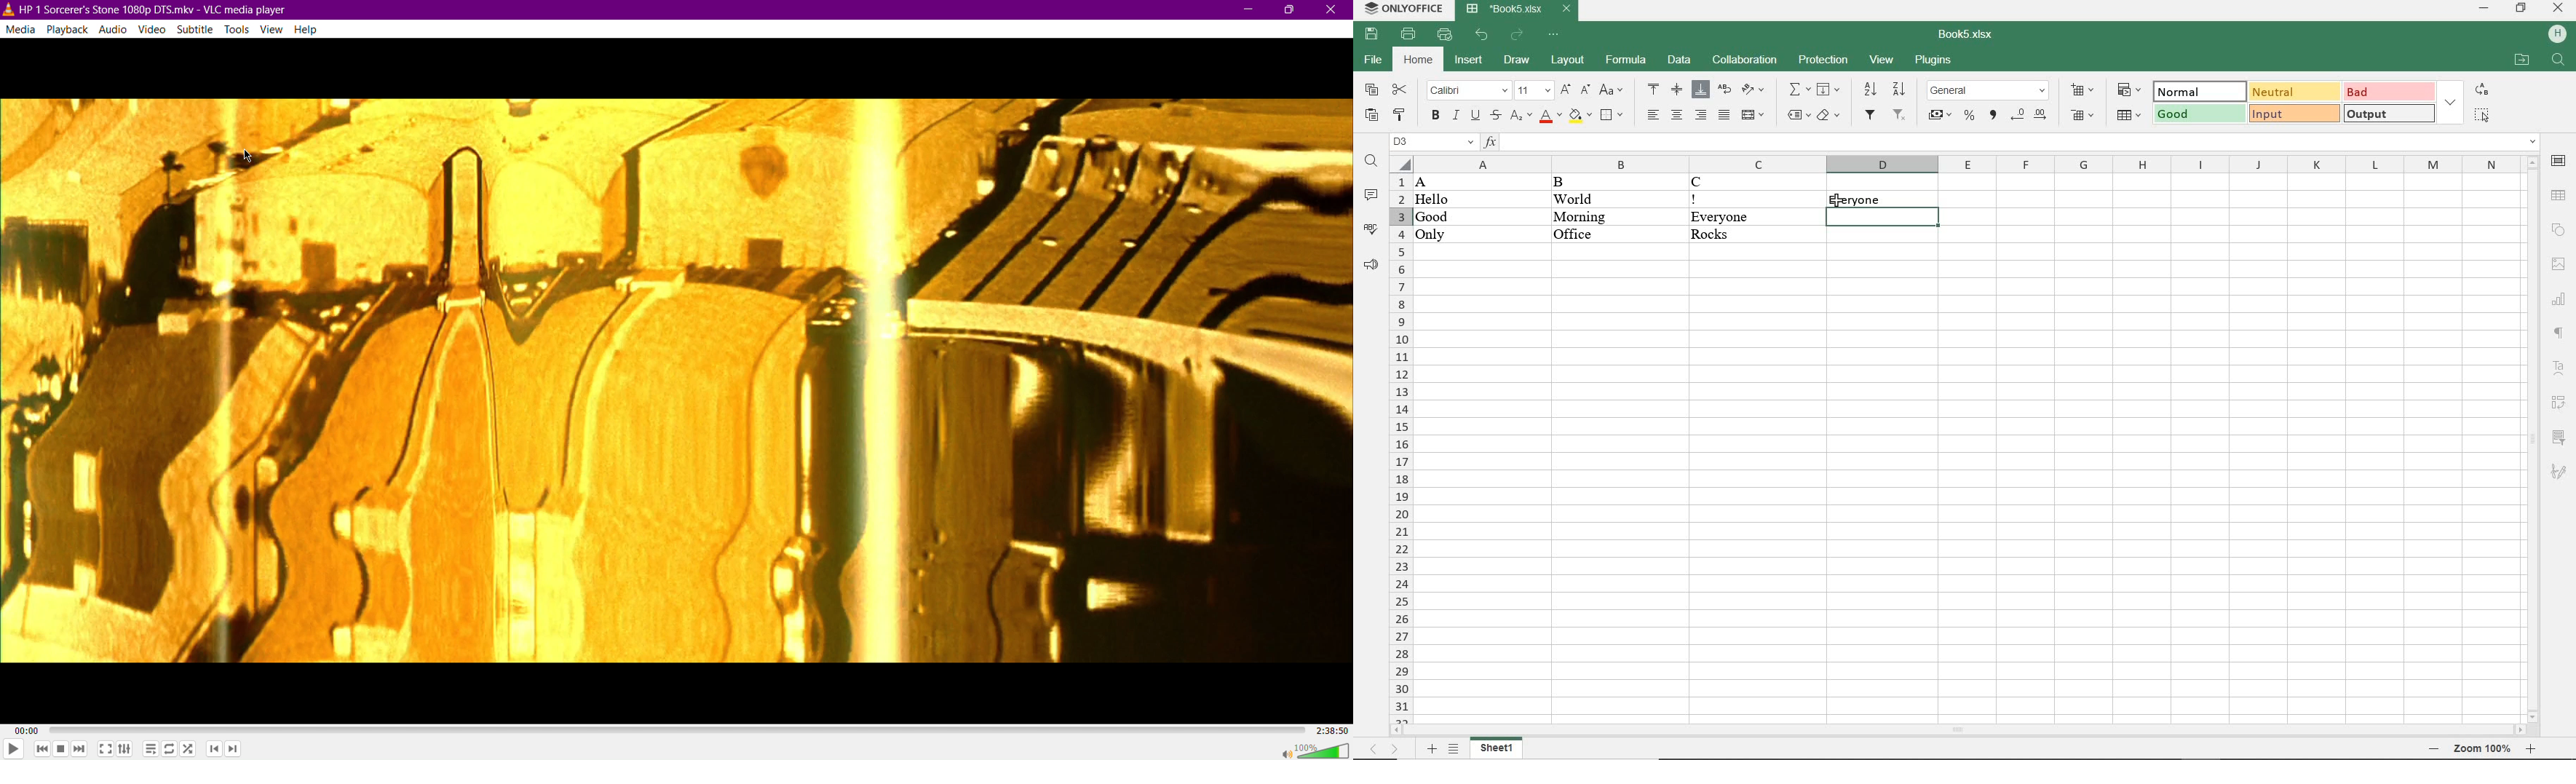  What do you see at coordinates (2559, 403) in the screenshot?
I see `pivot table` at bounding box center [2559, 403].